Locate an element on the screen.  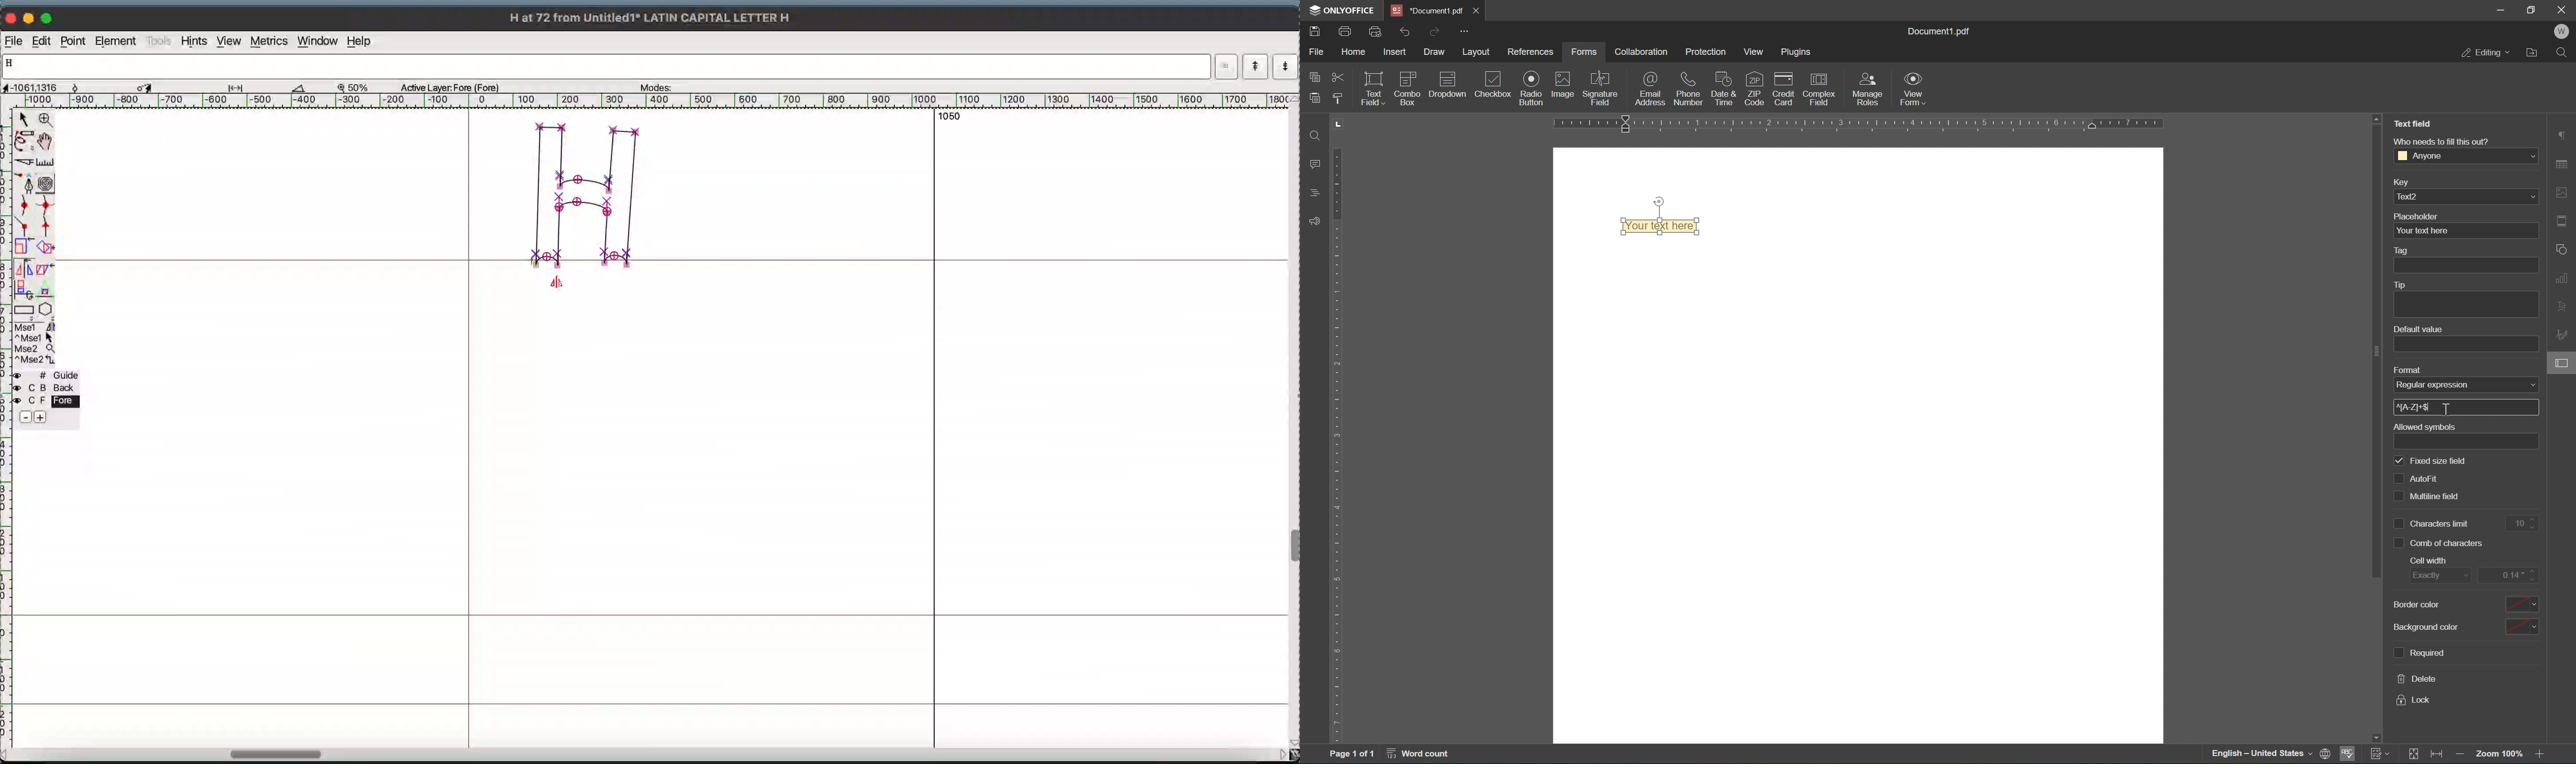
skew is located at coordinates (46, 268).